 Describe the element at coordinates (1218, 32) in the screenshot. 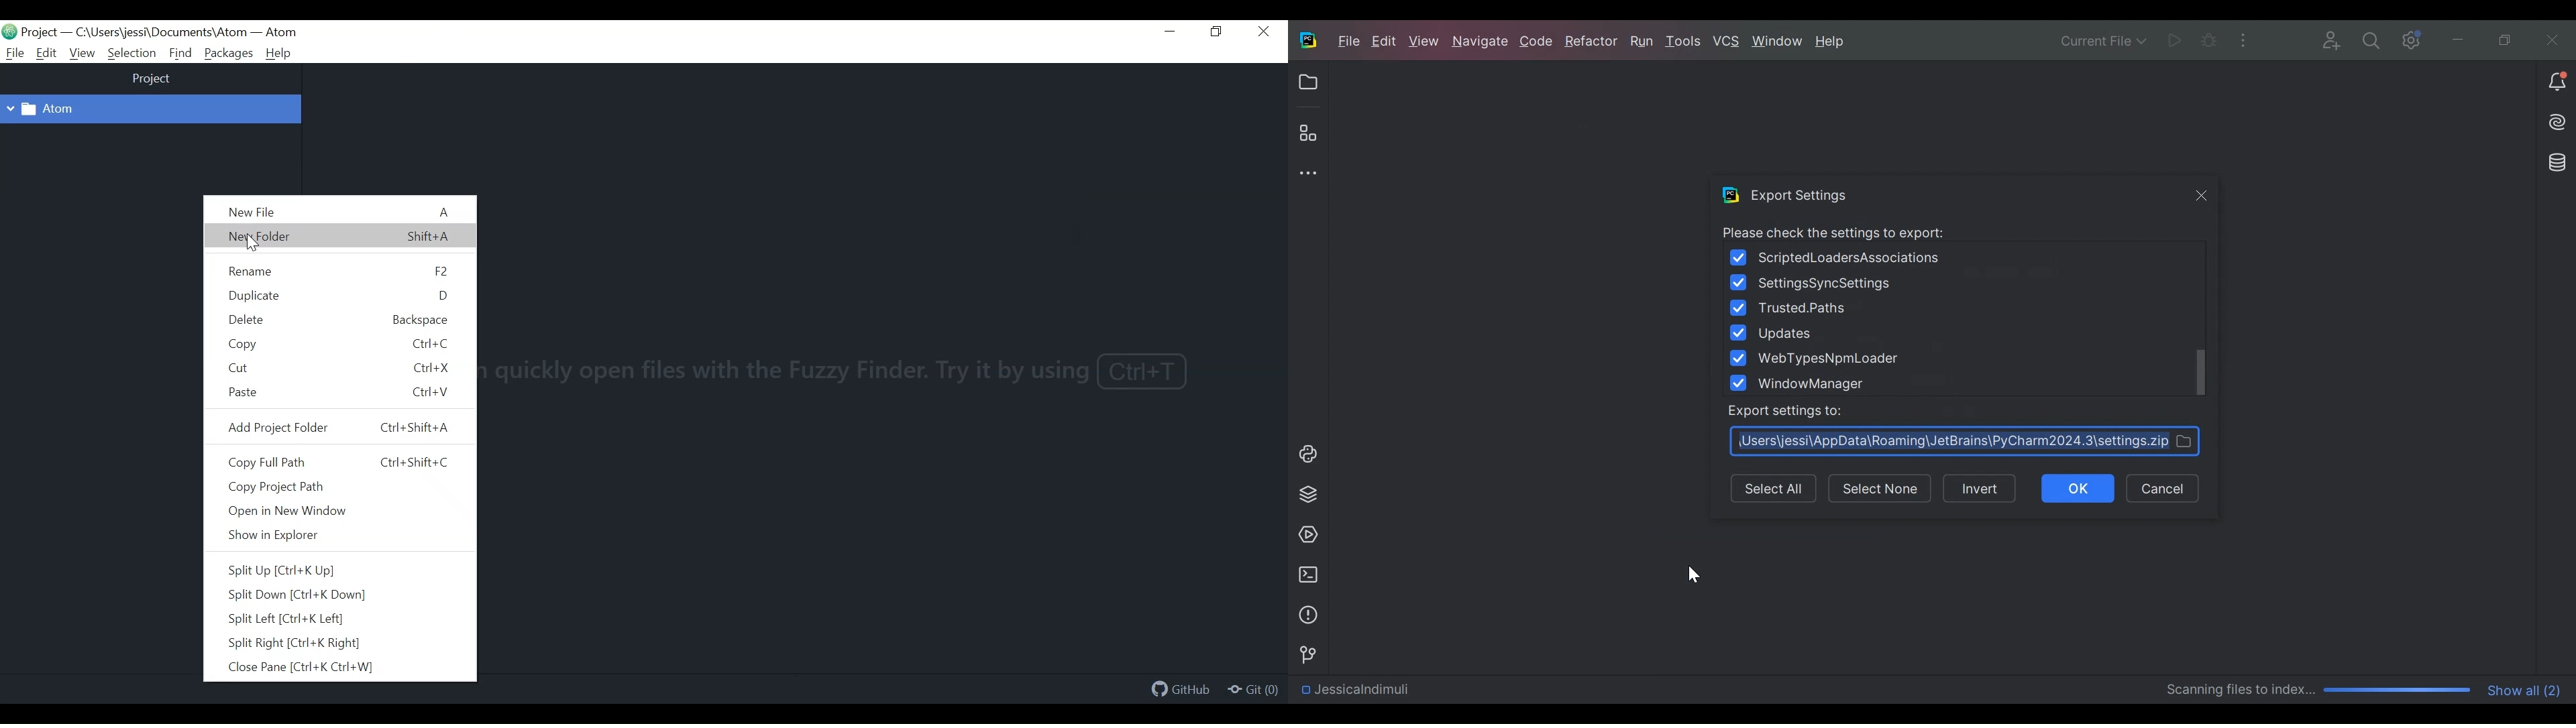

I see `Restore` at that location.